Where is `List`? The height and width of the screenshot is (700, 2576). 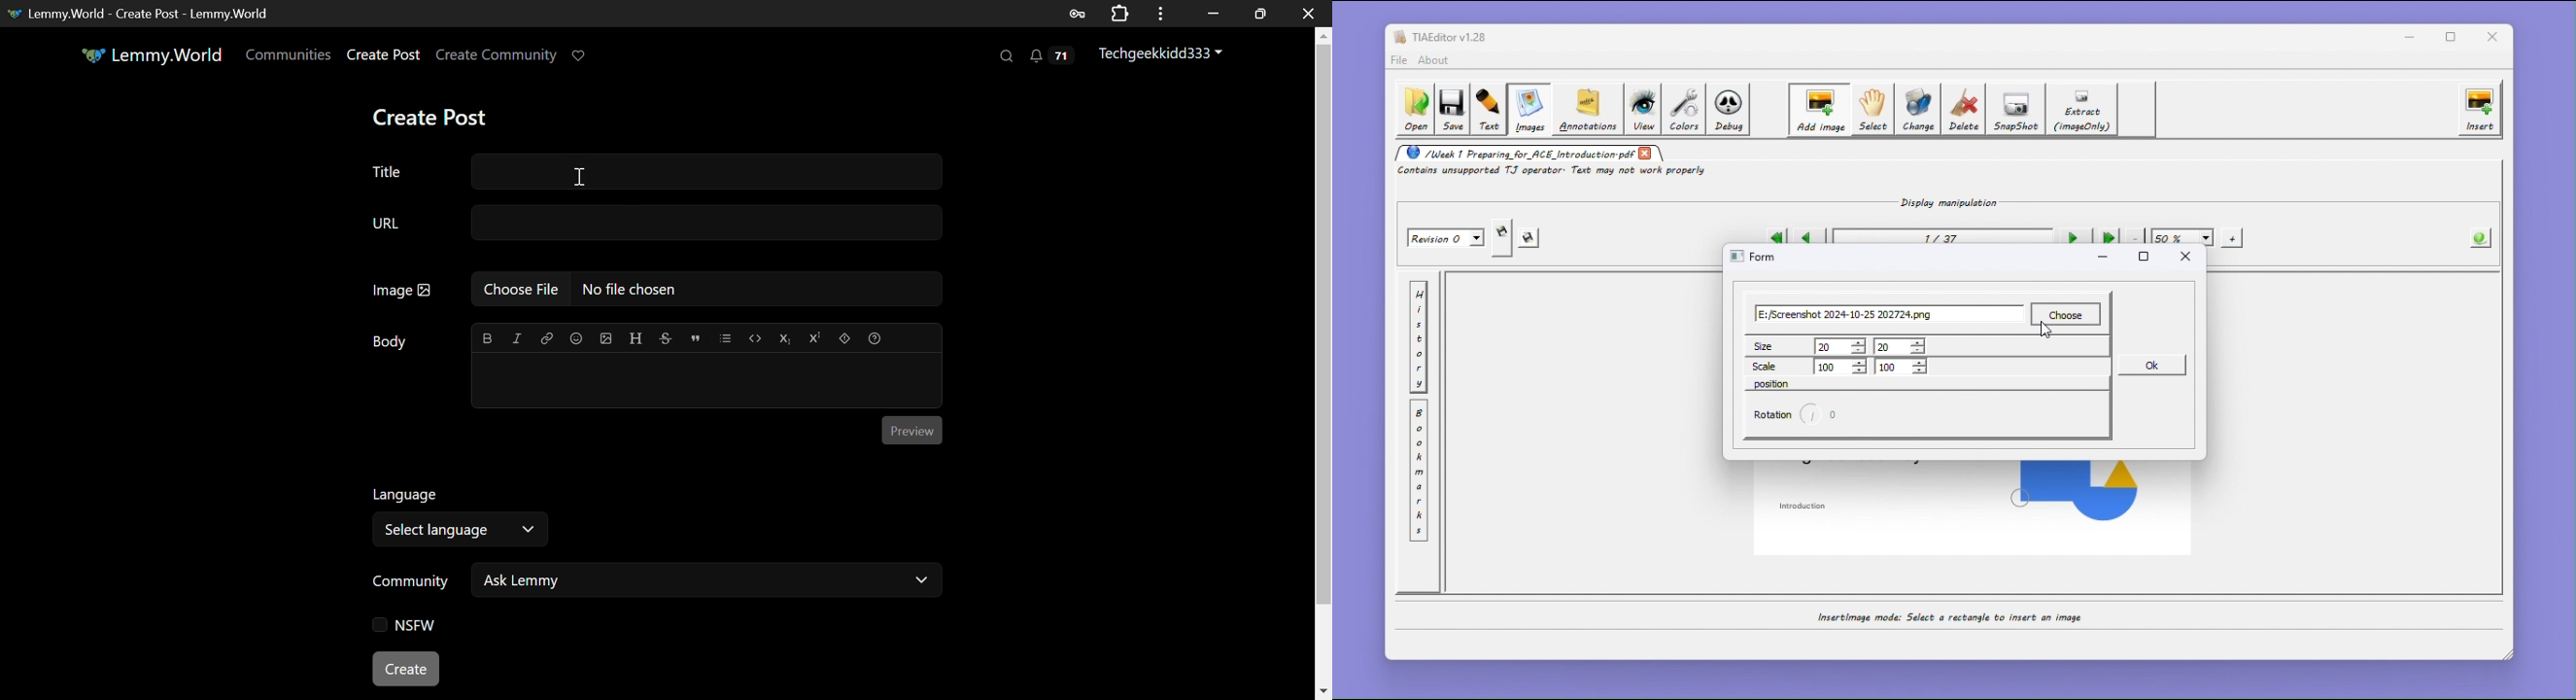 List is located at coordinates (725, 338).